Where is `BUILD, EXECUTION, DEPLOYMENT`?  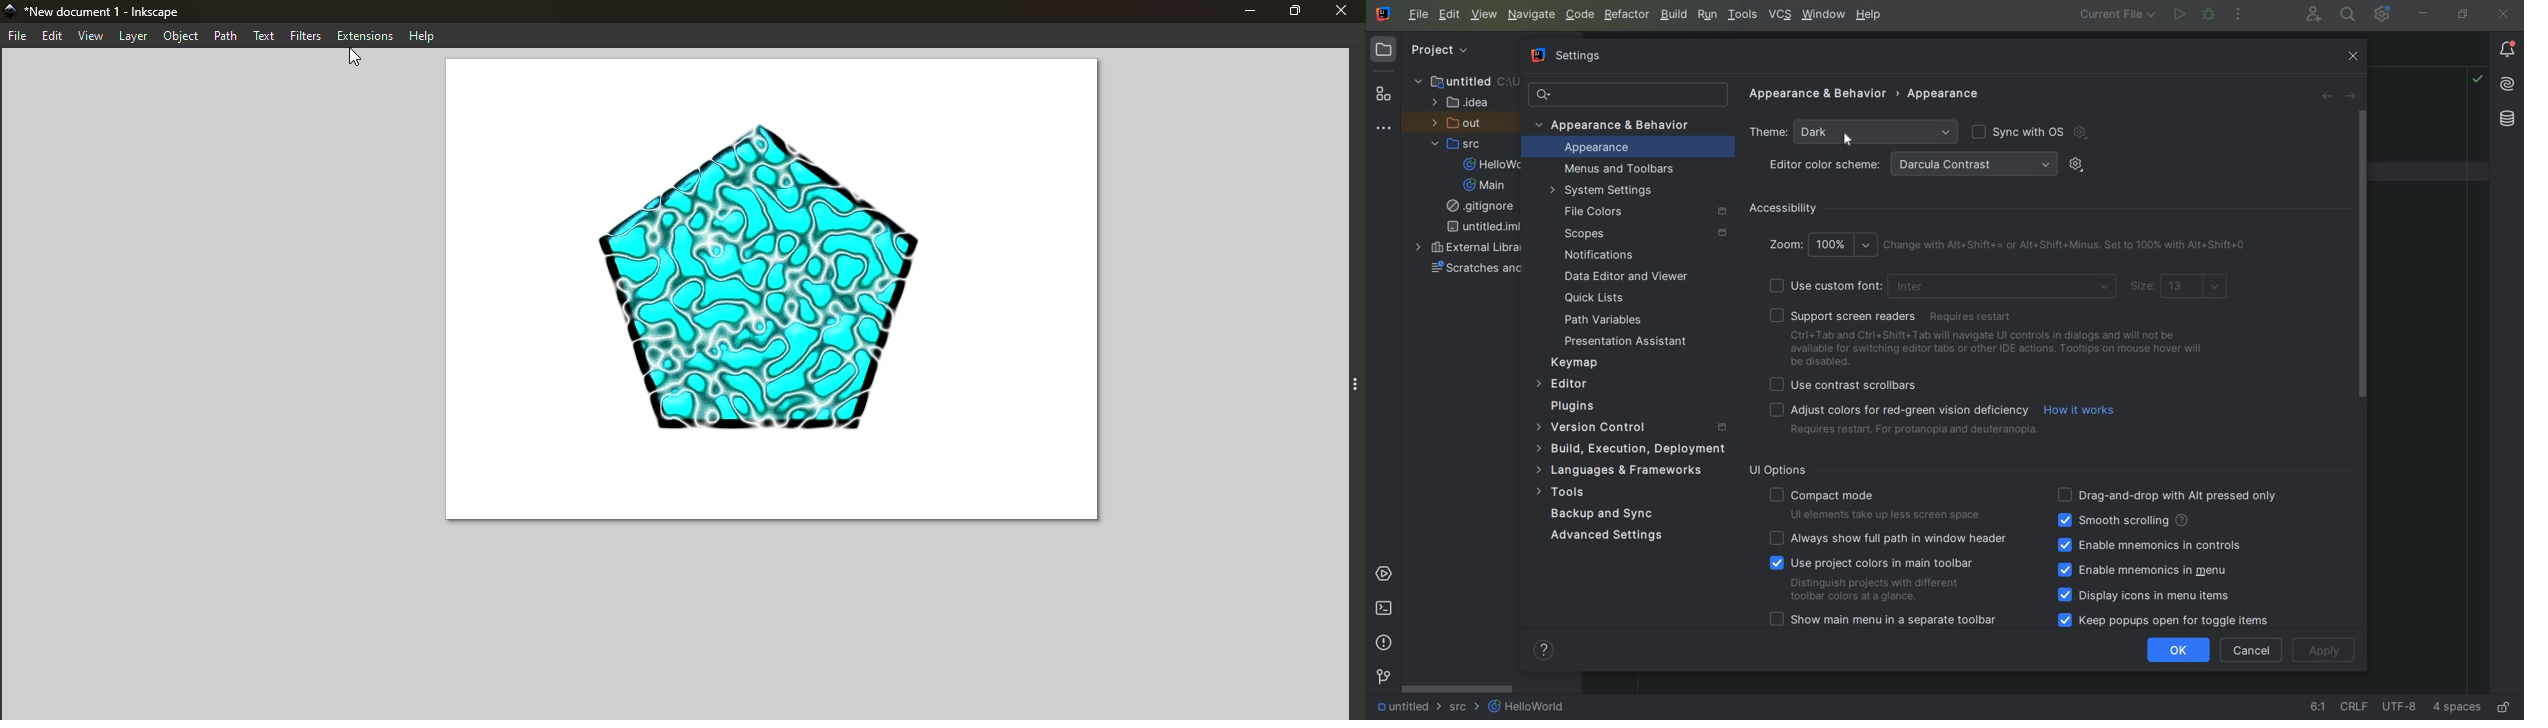
BUILD, EXECUTION, DEPLOYMENT is located at coordinates (1629, 448).